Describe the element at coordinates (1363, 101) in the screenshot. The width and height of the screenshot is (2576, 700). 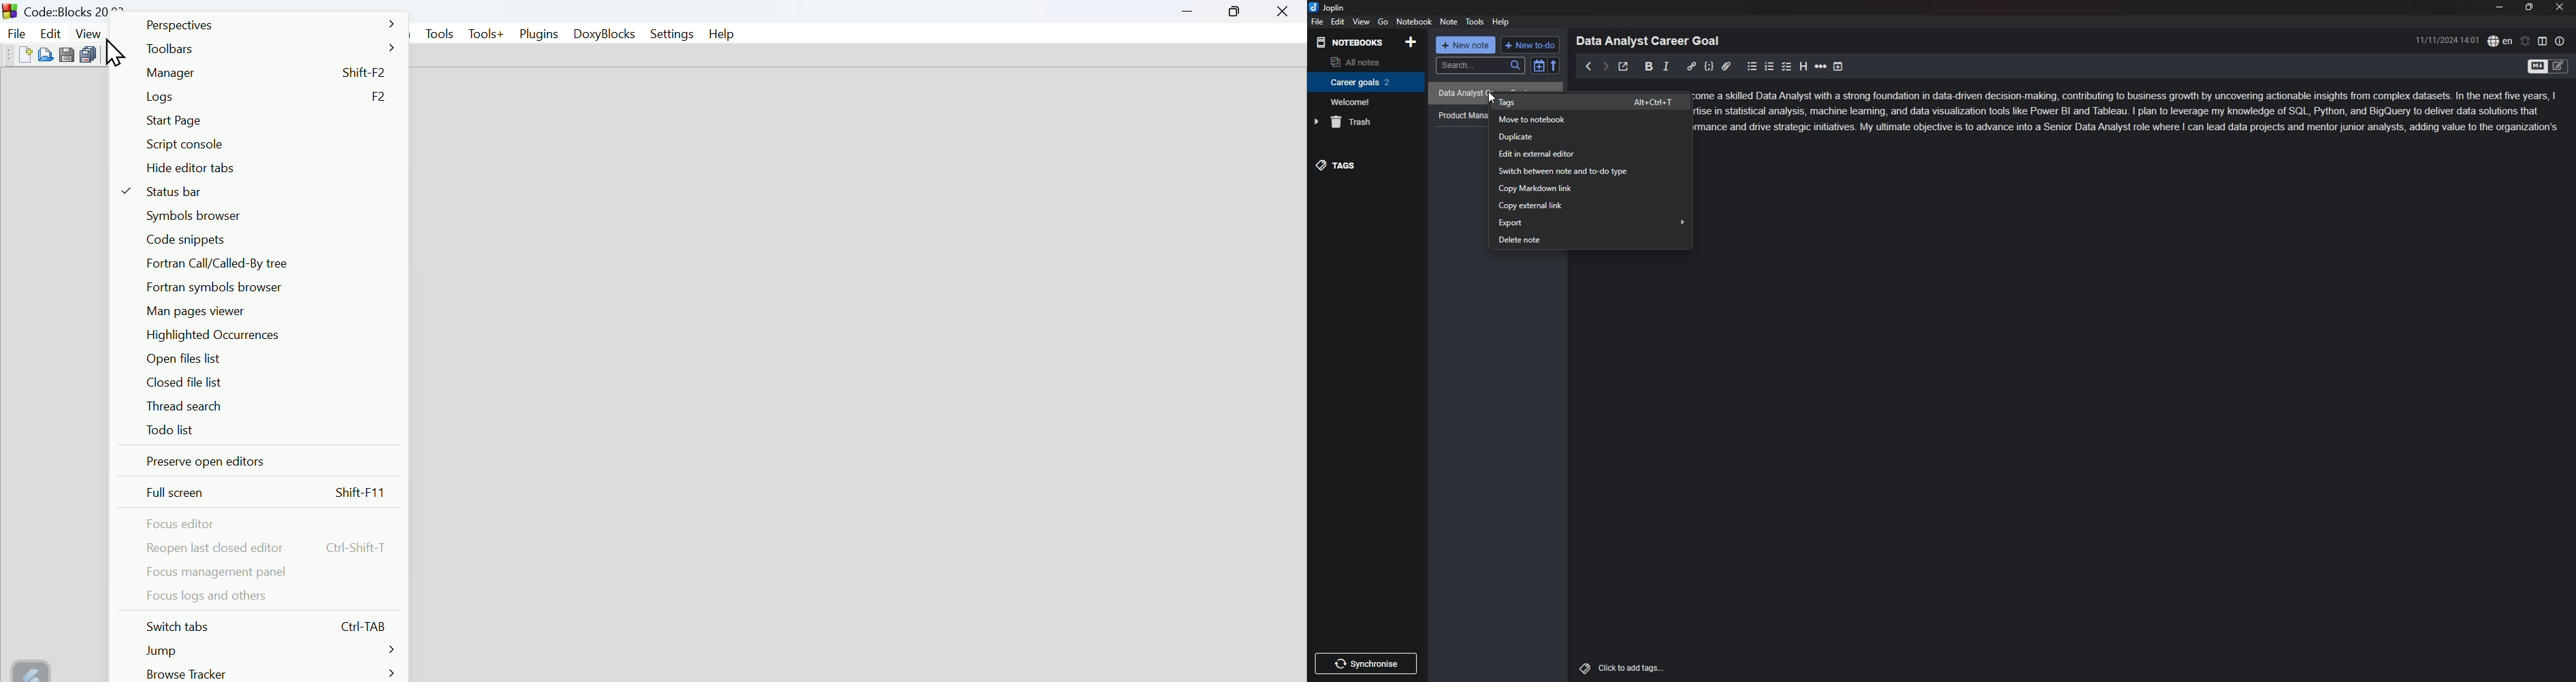
I see `Welcome!` at that location.